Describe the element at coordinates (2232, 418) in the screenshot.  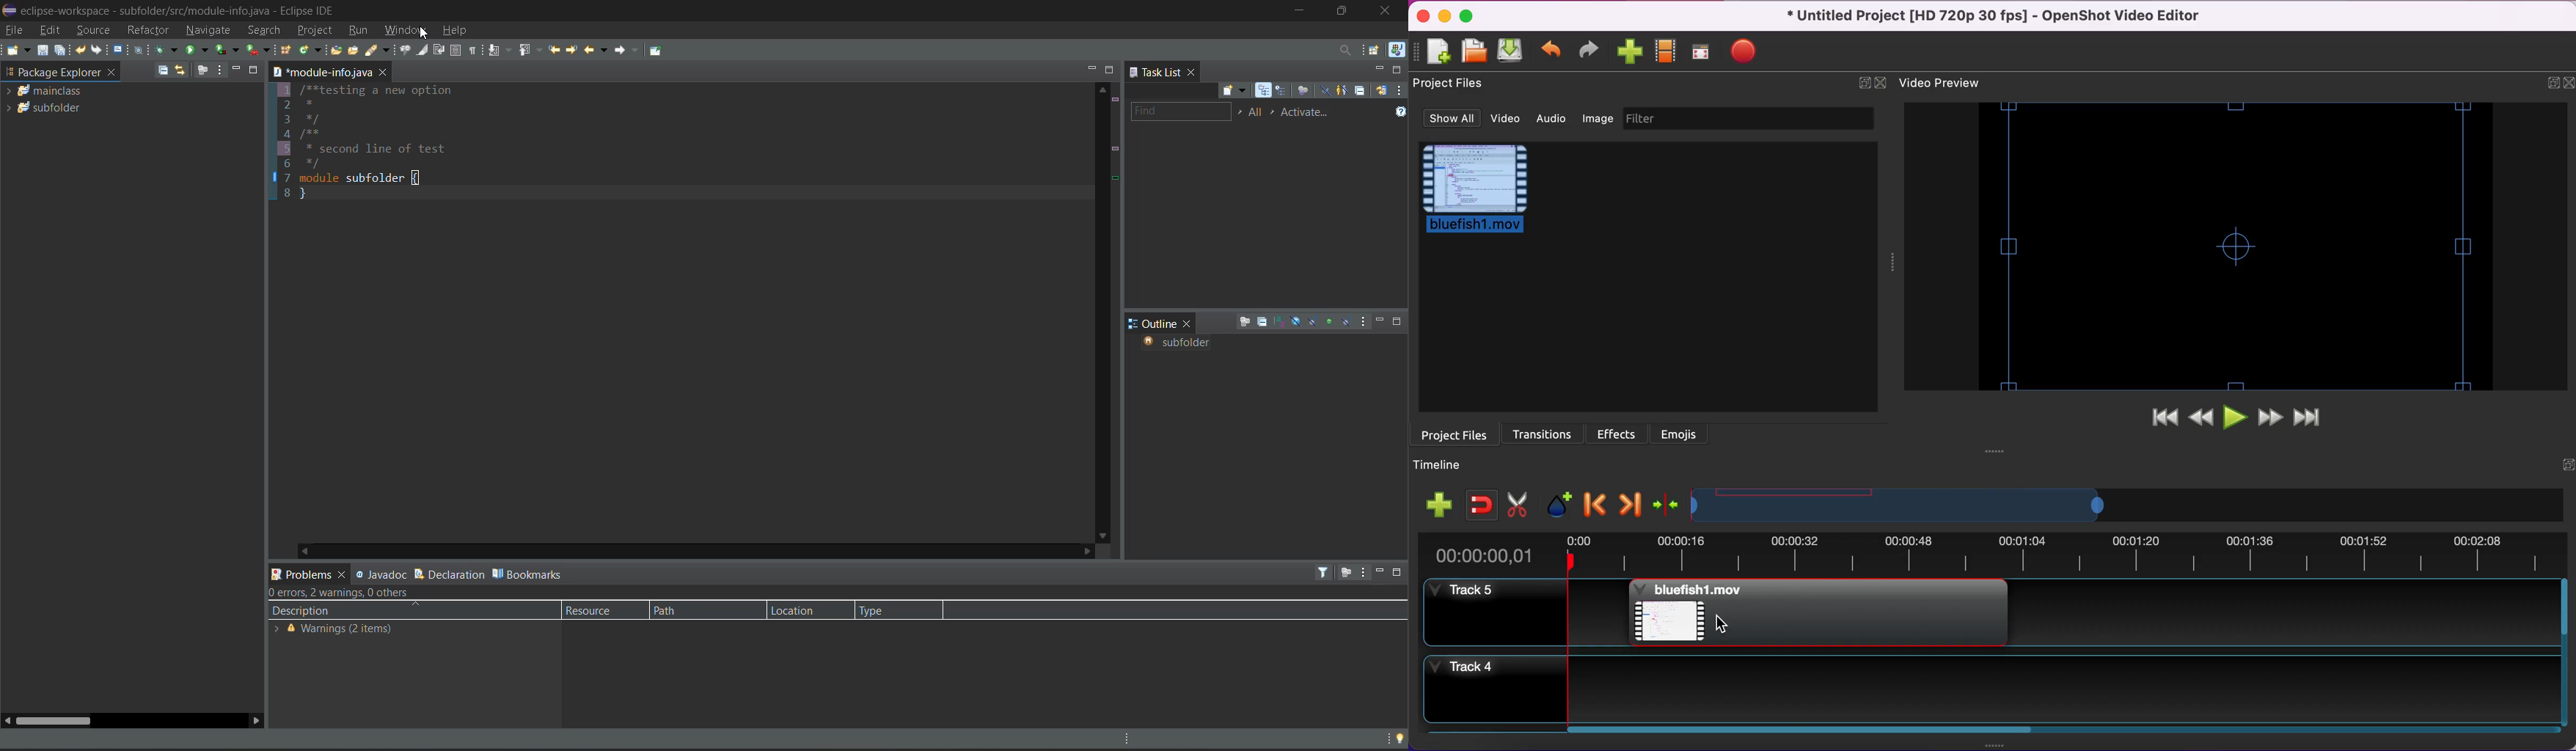
I see `play` at that location.